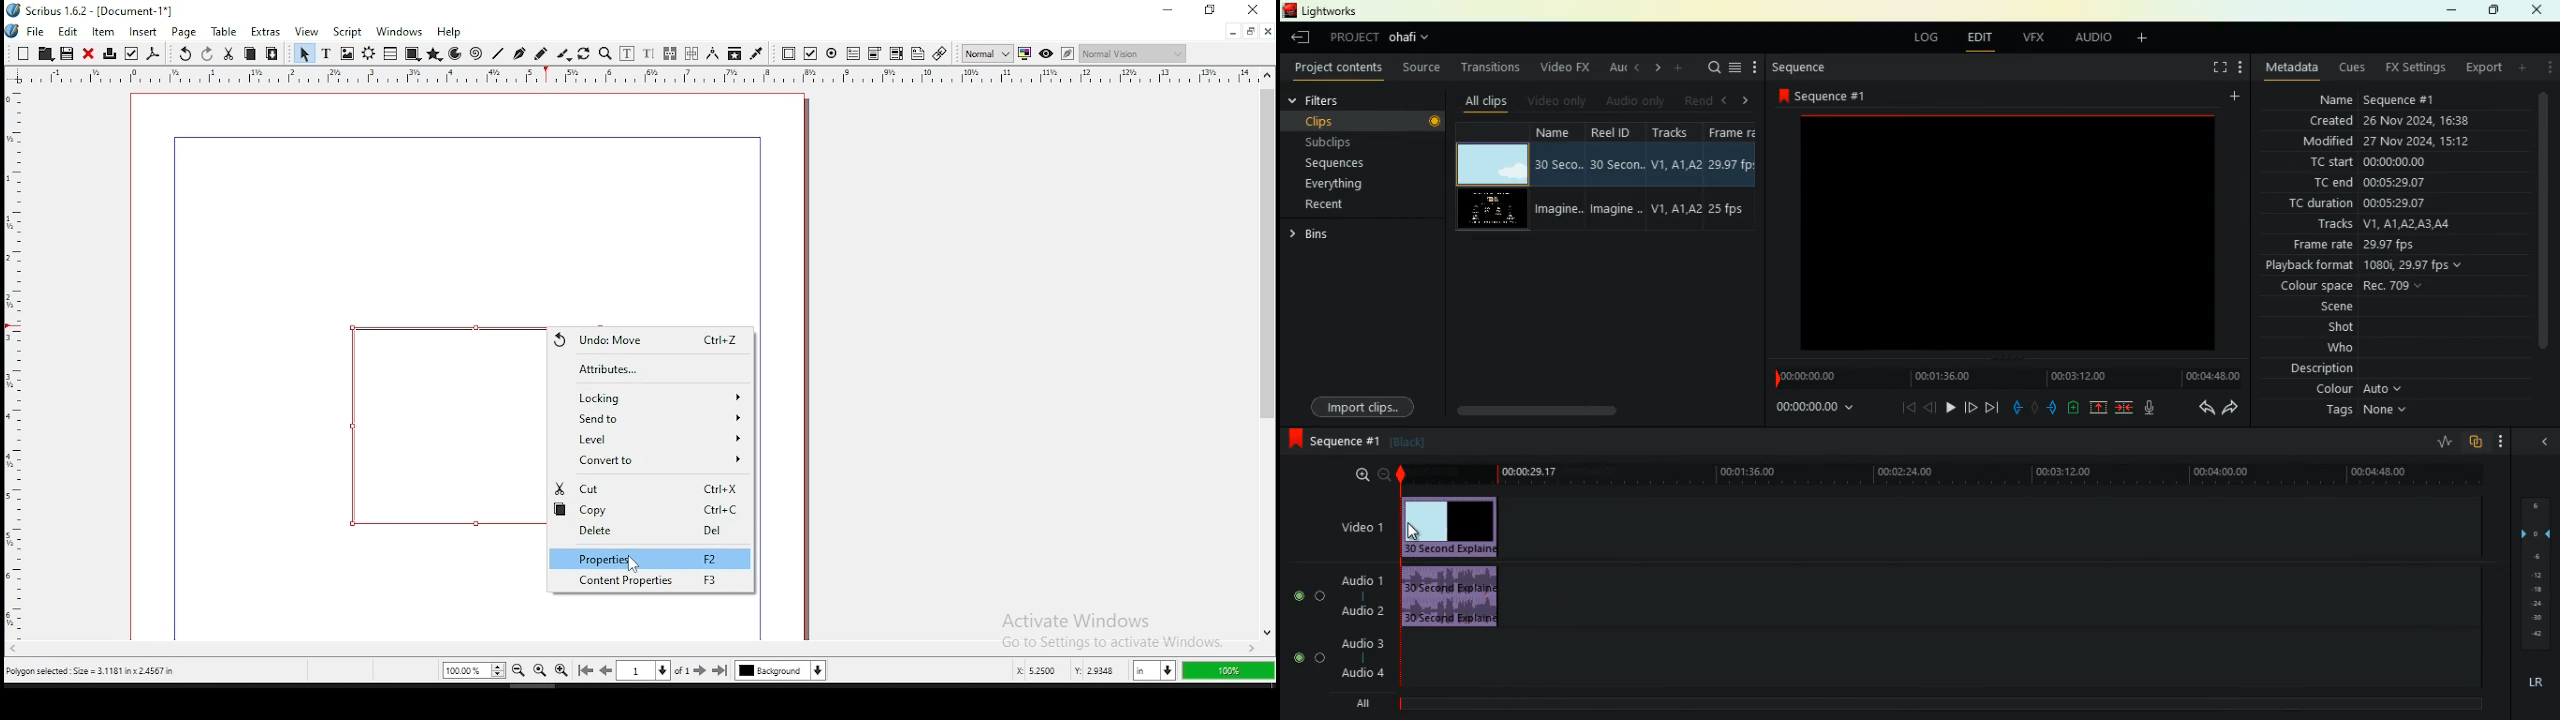  What do you see at coordinates (2016, 409) in the screenshot?
I see `pull` at bounding box center [2016, 409].